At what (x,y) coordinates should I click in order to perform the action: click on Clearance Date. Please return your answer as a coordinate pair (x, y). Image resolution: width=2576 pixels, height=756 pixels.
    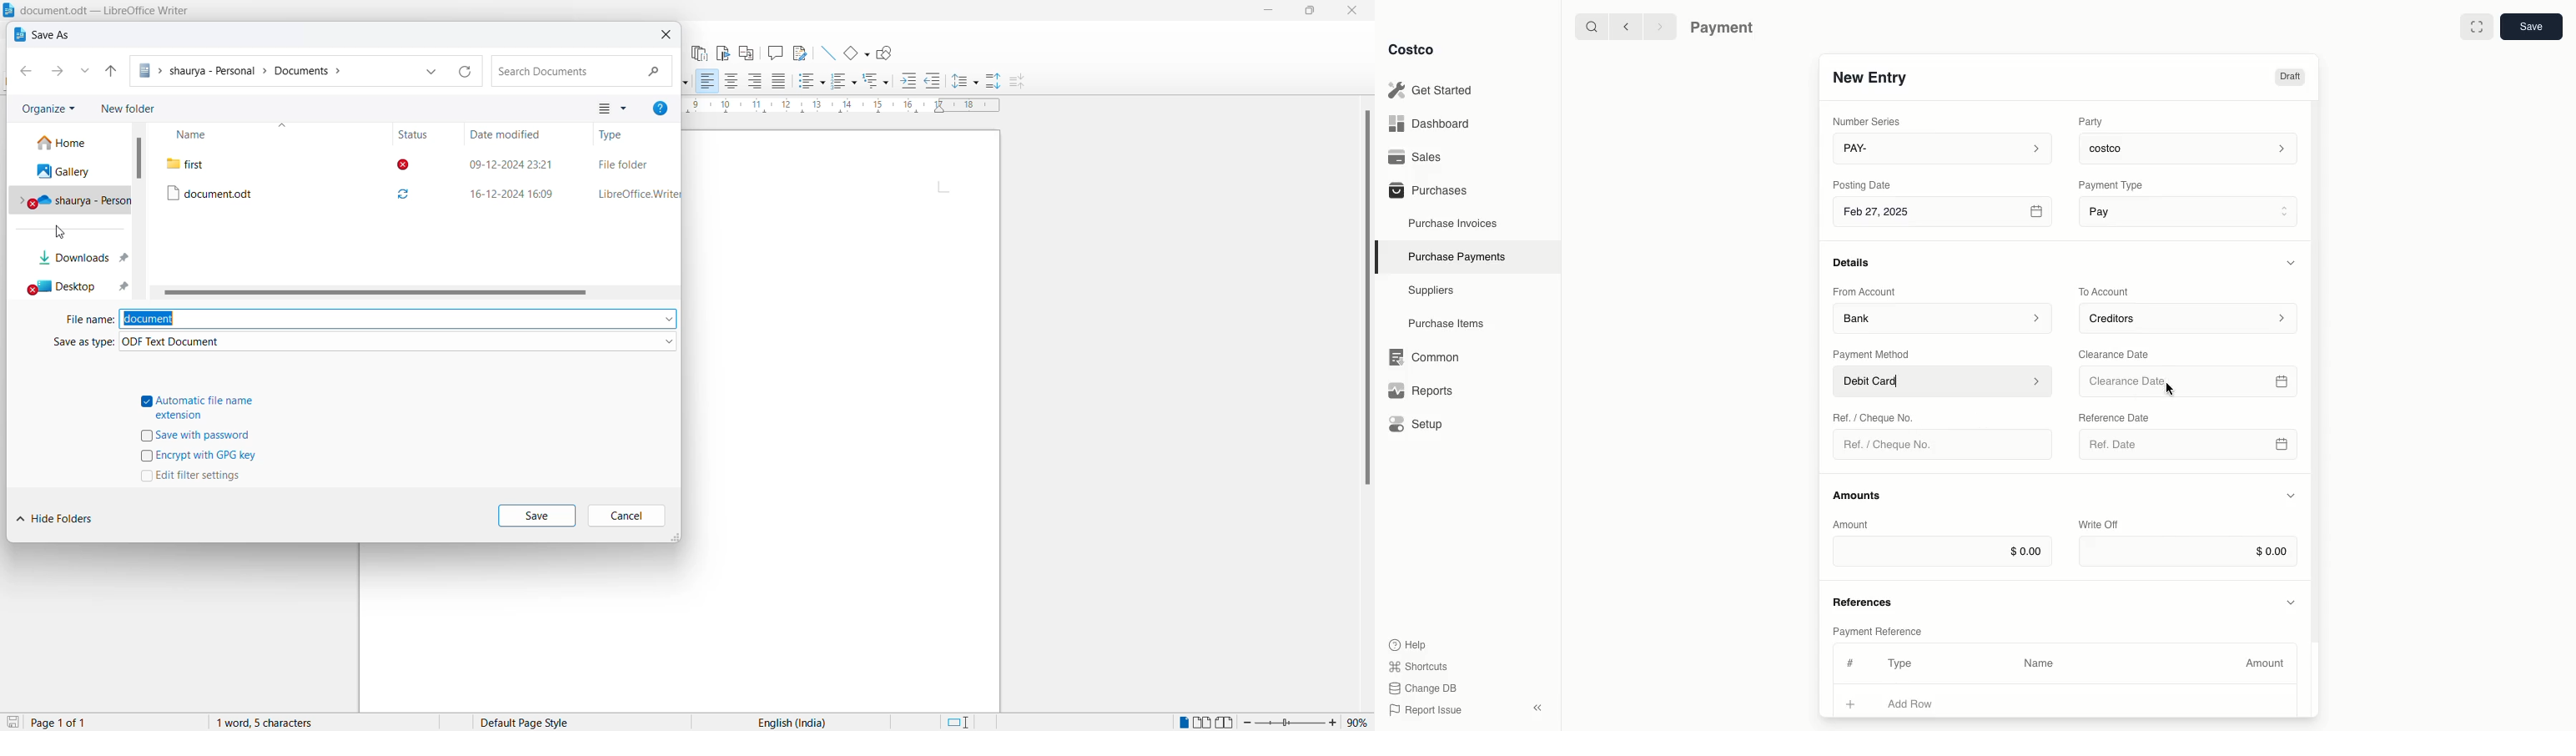
    Looking at the image, I should click on (2191, 382).